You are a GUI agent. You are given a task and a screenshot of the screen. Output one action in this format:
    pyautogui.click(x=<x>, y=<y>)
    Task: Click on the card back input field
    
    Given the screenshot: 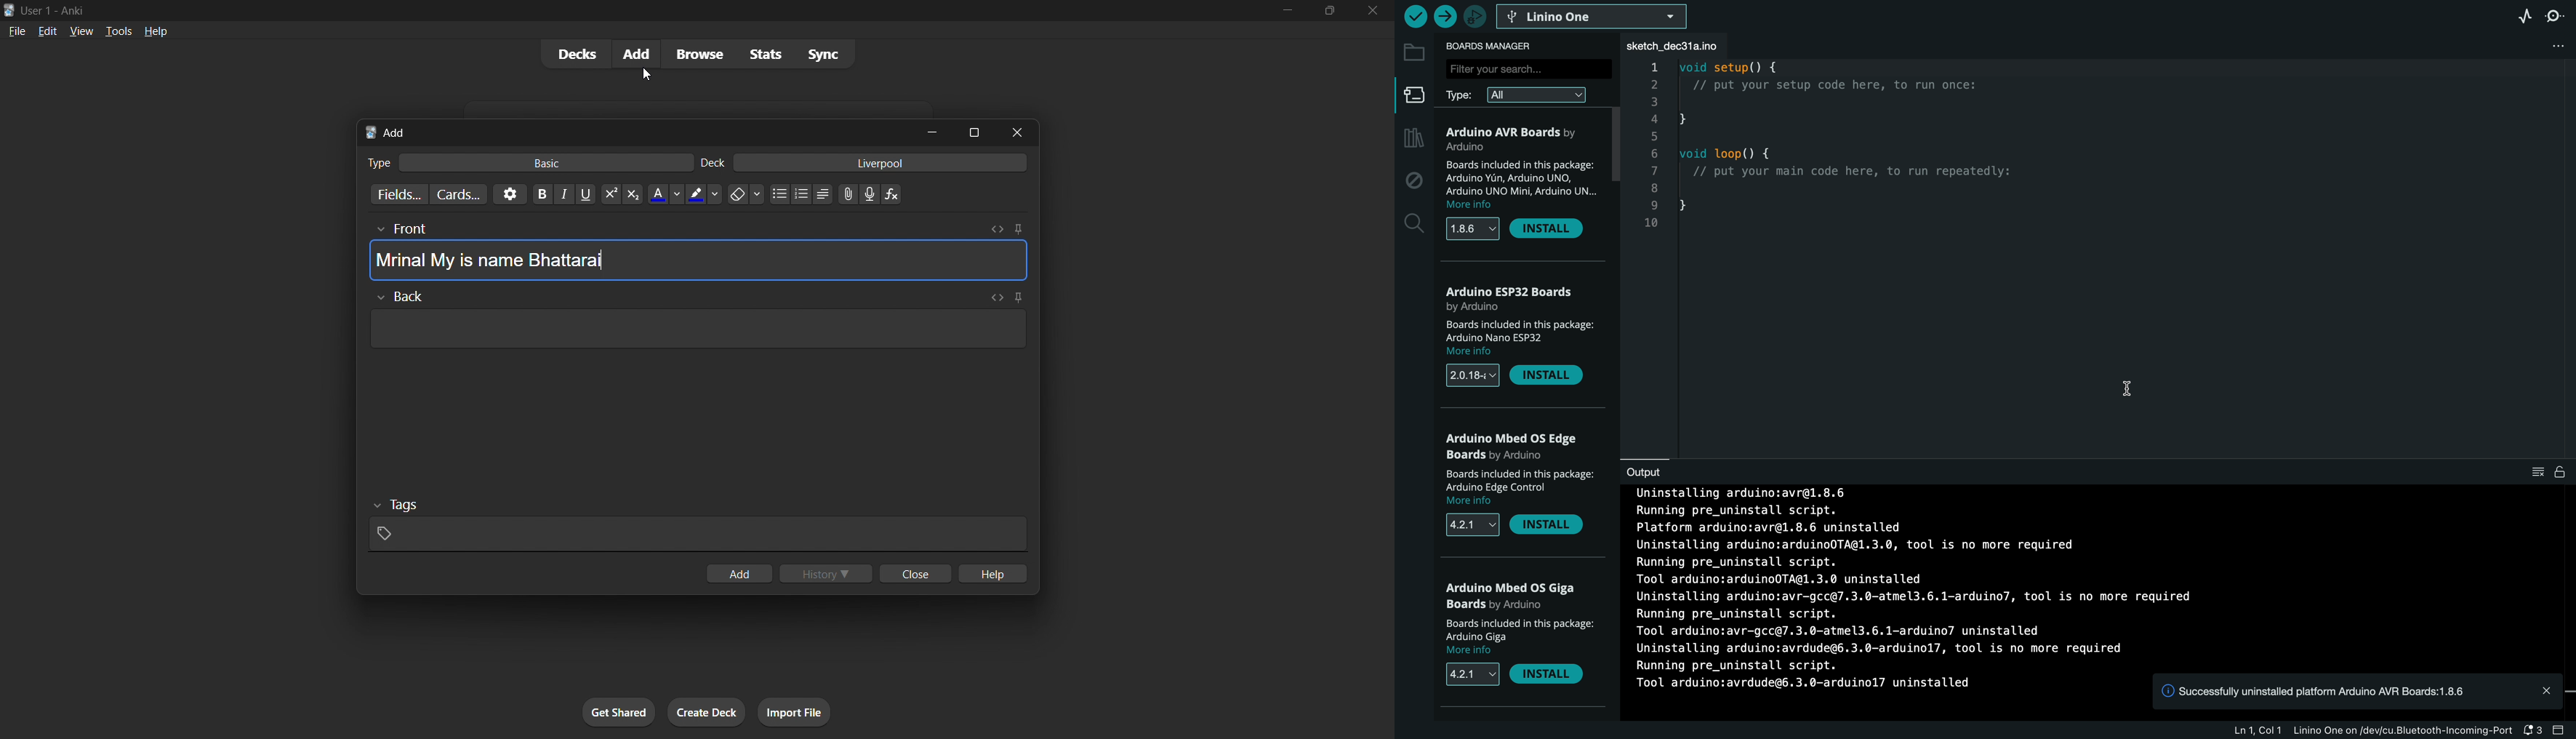 What is the action you would take?
    pyautogui.click(x=693, y=326)
    